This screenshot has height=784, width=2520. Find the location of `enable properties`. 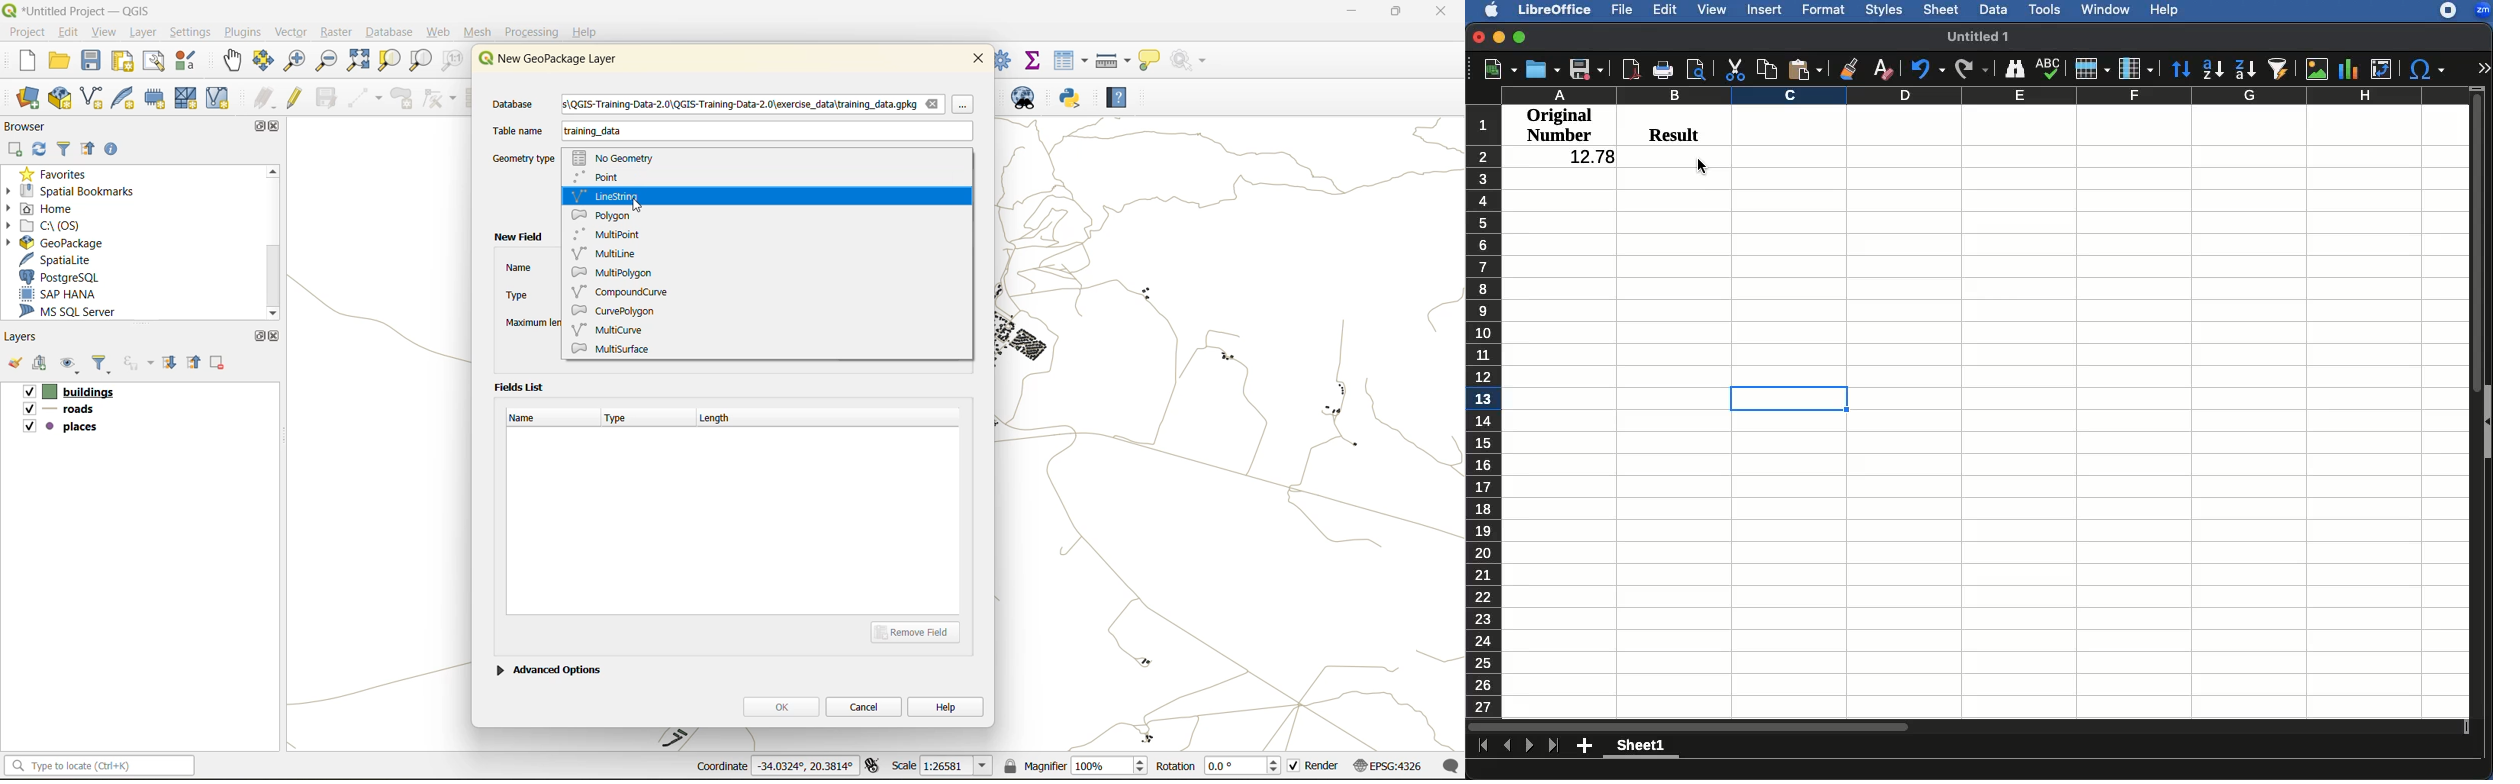

enable properties is located at coordinates (115, 148).